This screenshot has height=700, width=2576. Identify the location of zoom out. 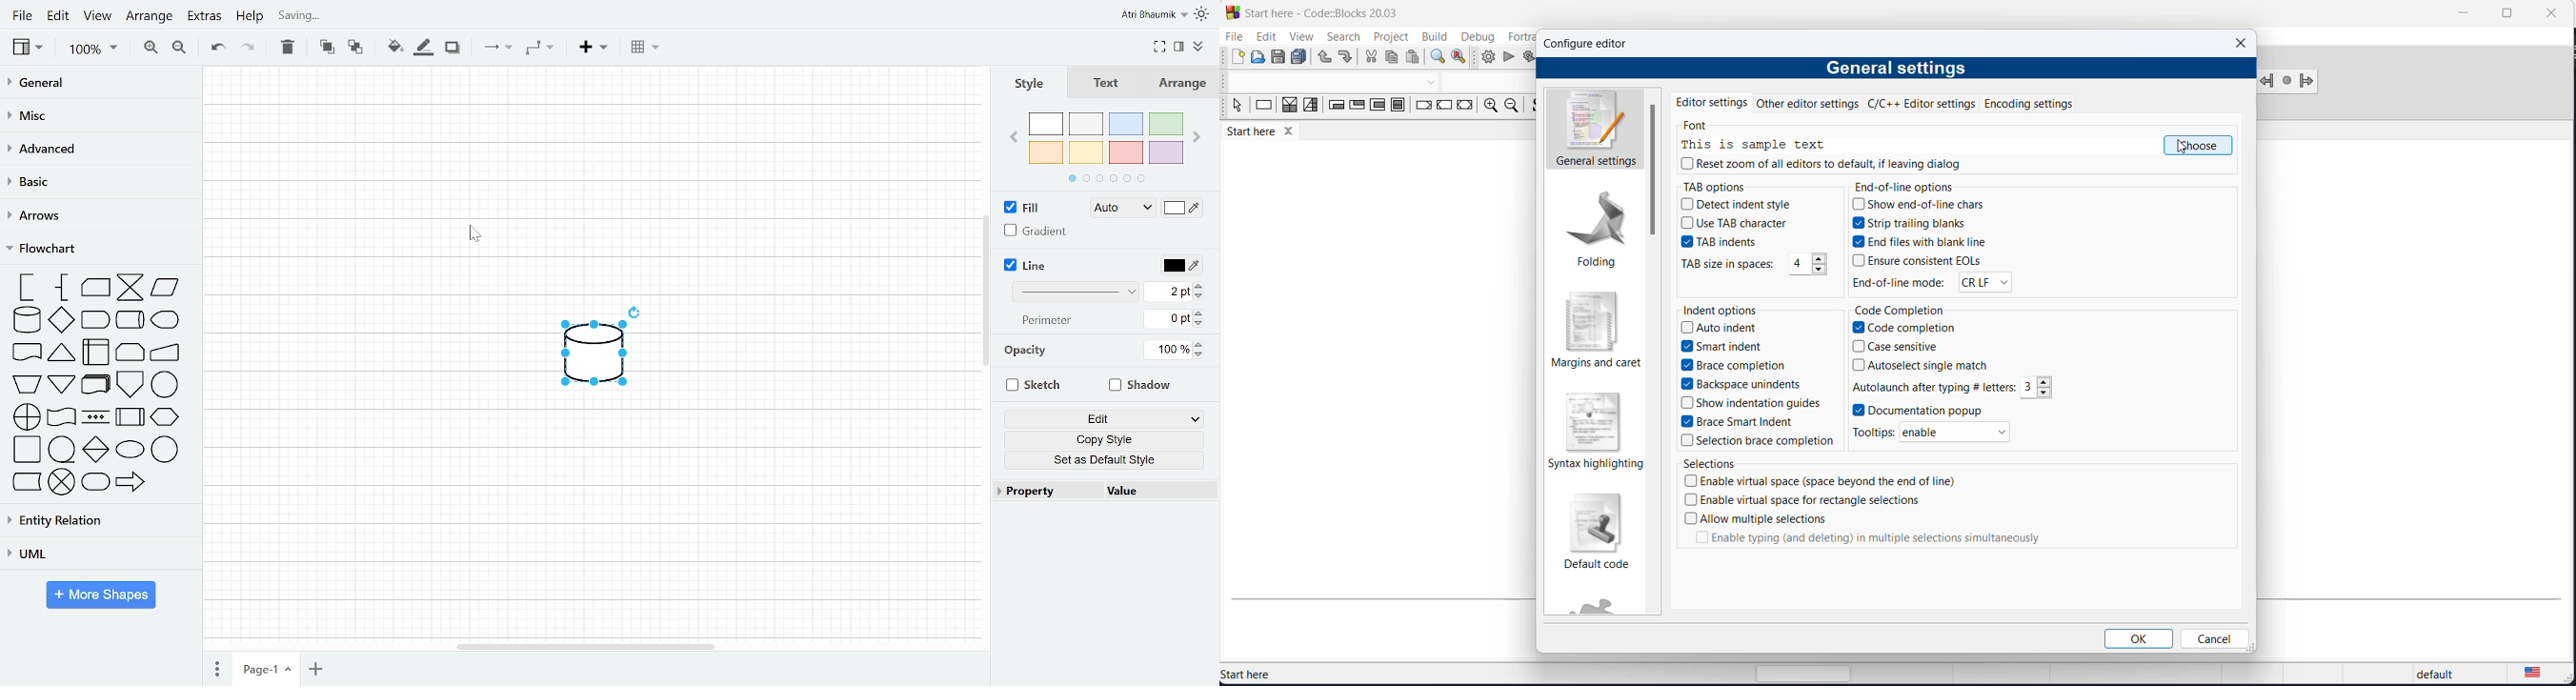
(1510, 106).